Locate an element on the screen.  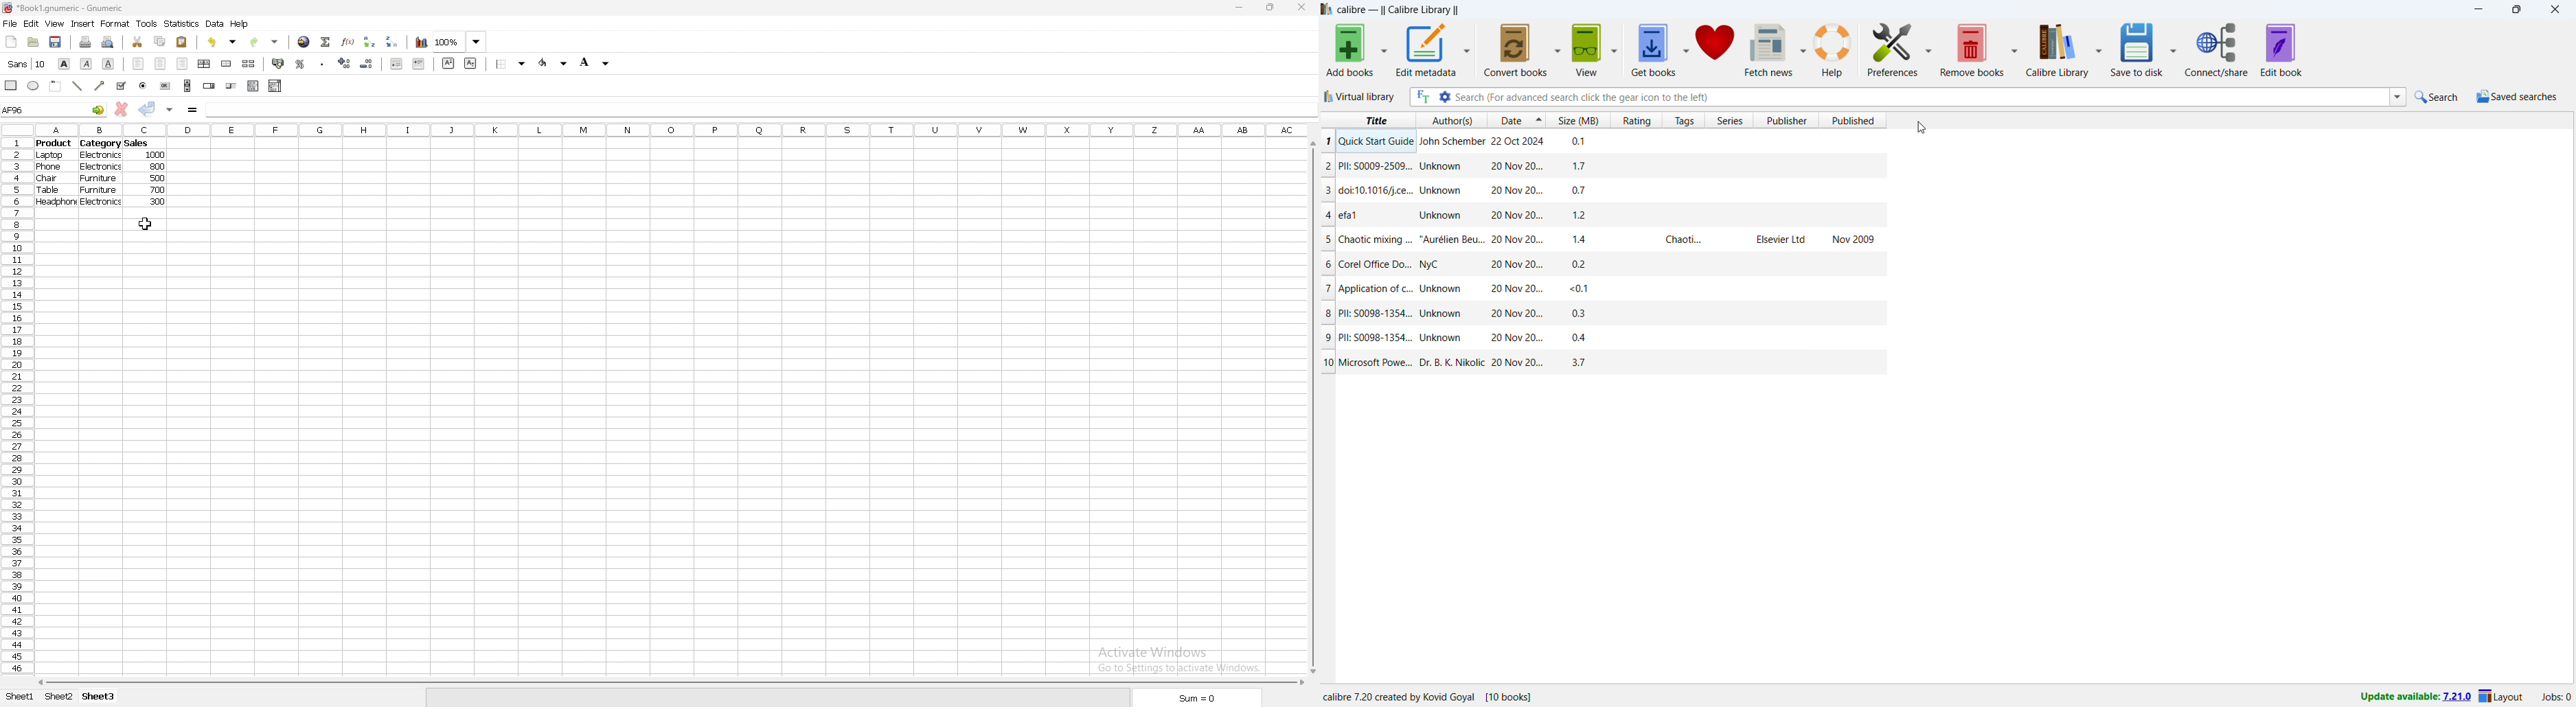
paste is located at coordinates (182, 42).